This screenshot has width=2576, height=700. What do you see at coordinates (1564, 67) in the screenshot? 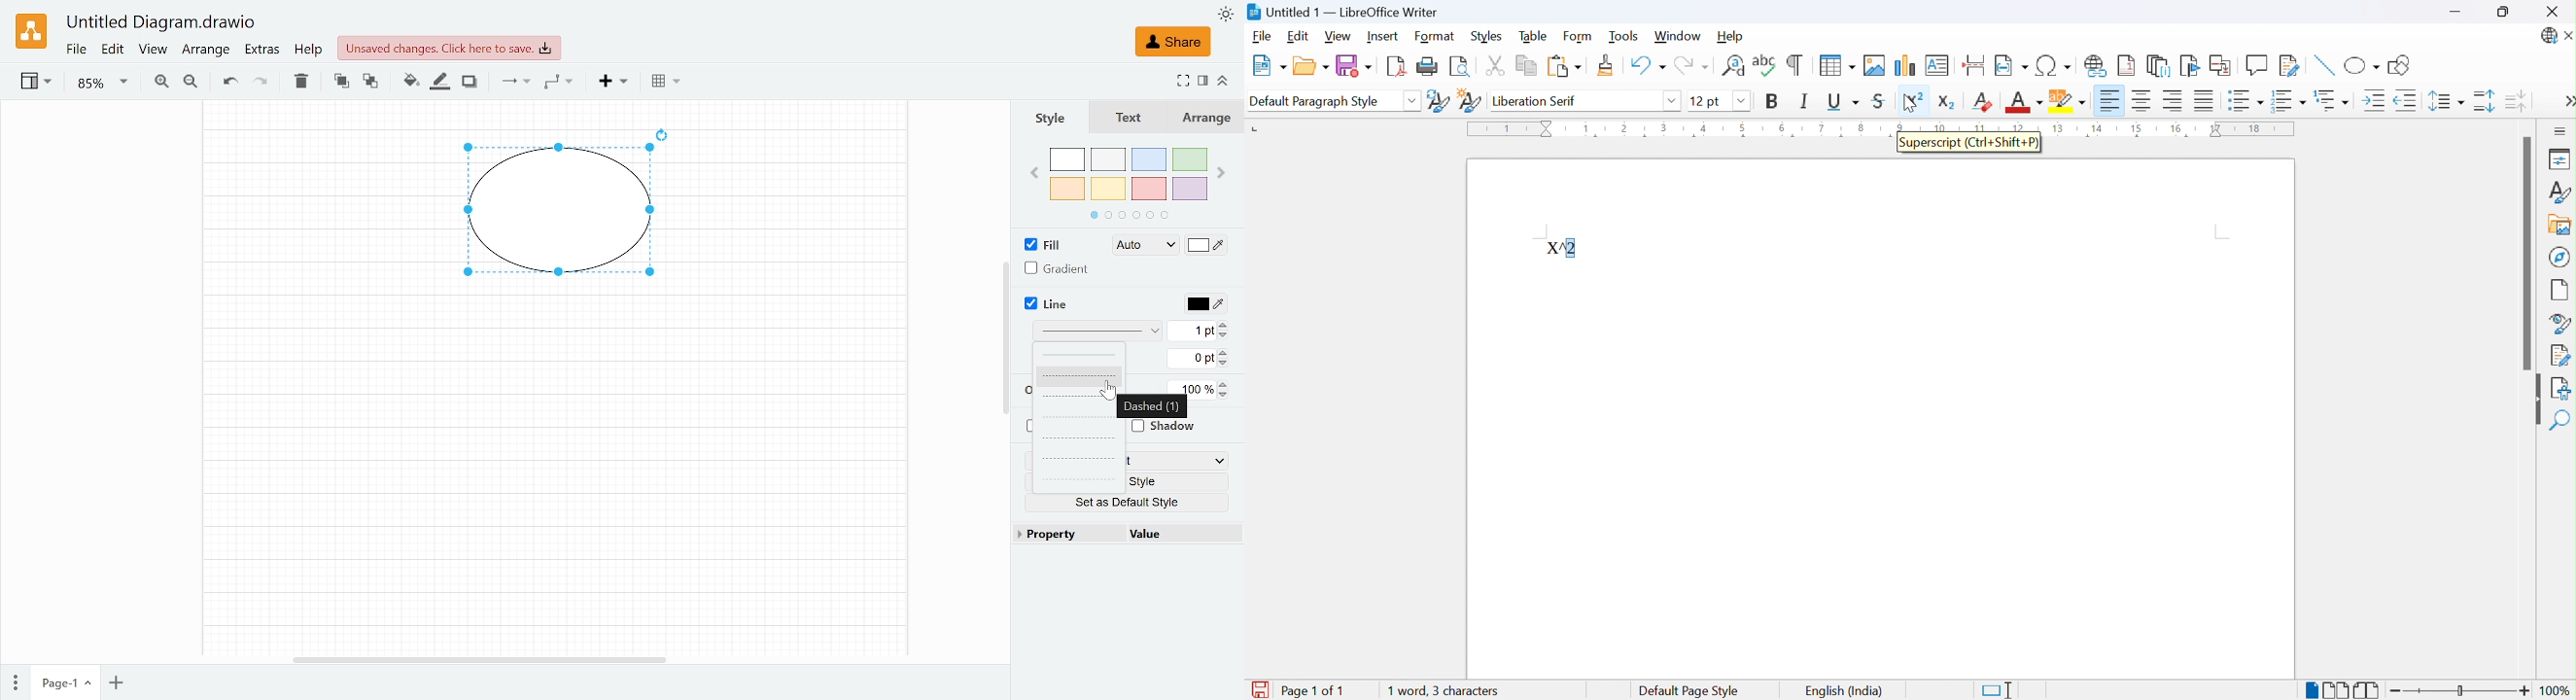
I see `Paste` at bounding box center [1564, 67].